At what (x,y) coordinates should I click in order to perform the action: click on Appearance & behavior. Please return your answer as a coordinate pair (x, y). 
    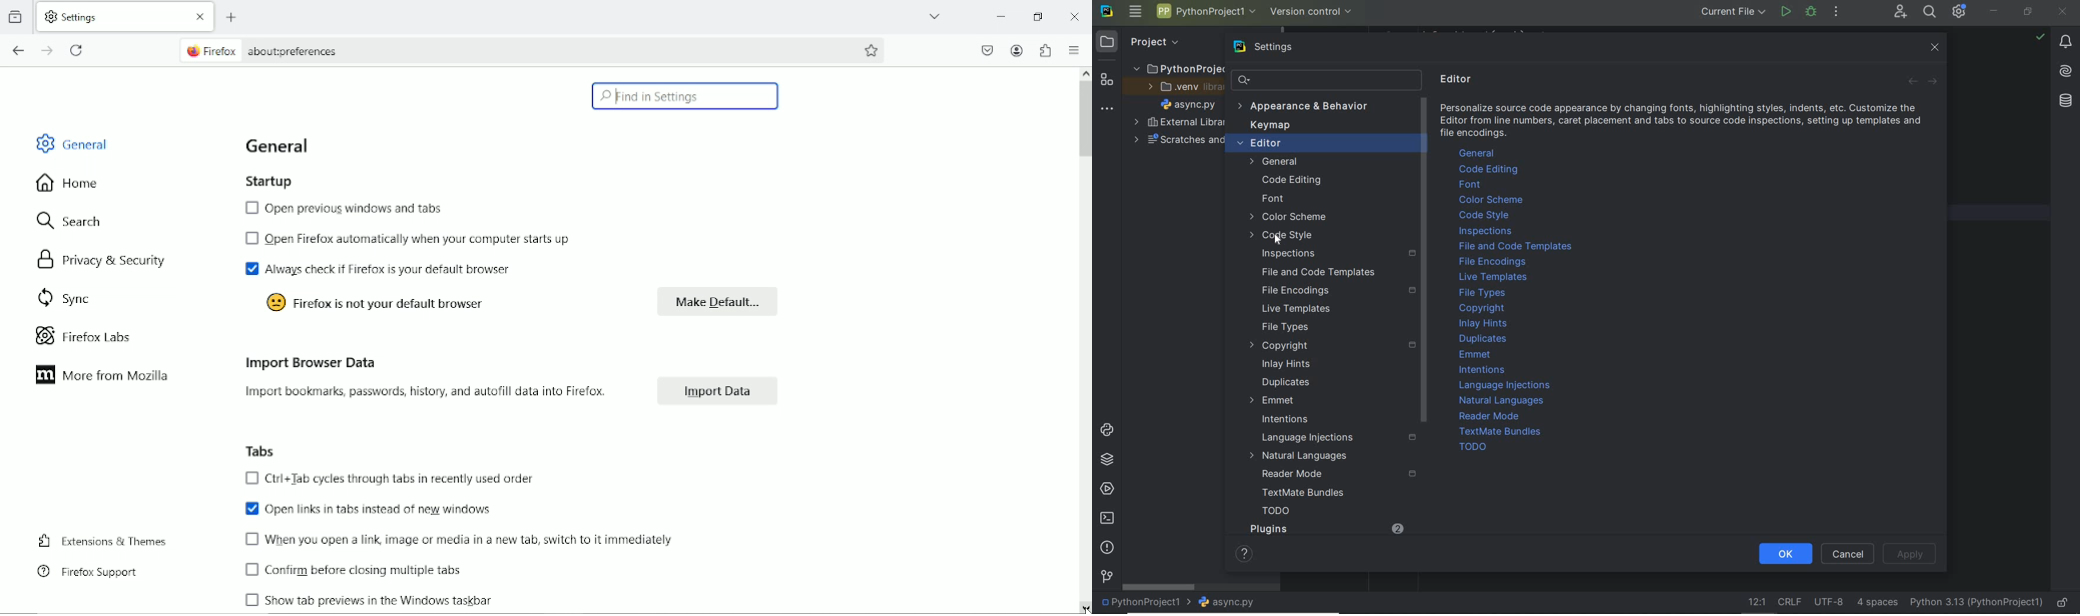
    Looking at the image, I should click on (1311, 107).